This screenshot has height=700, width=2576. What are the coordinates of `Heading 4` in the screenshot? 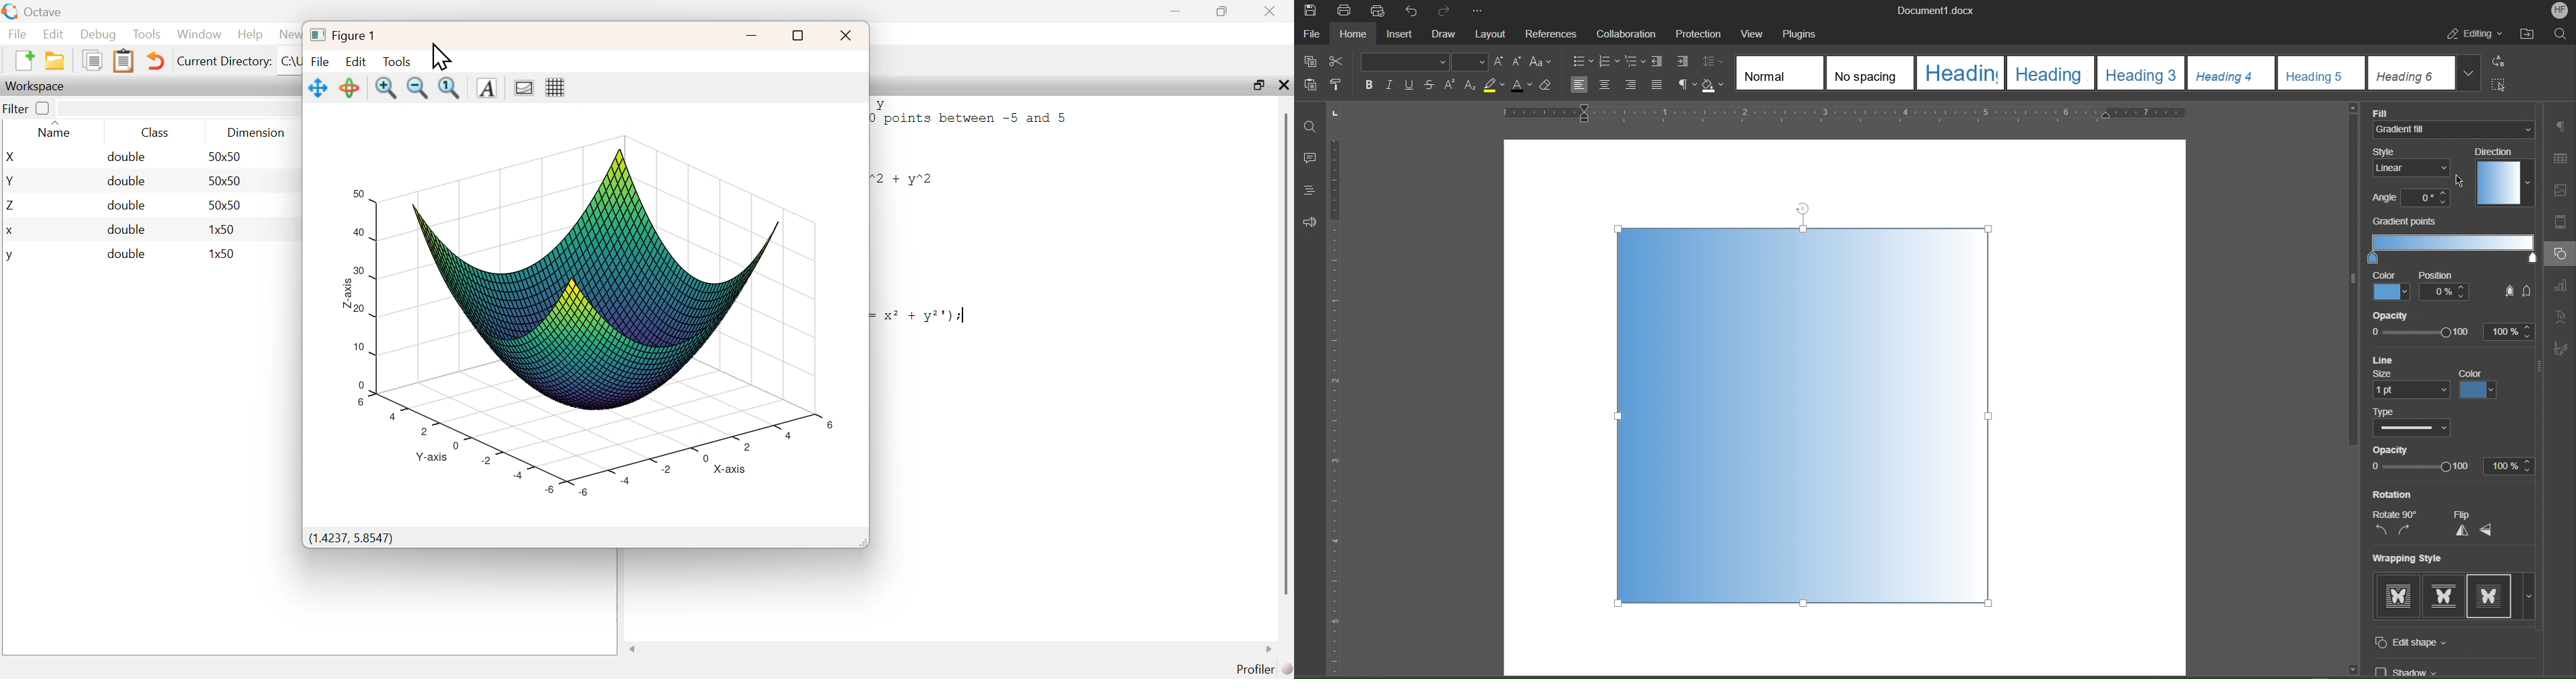 It's located at (2230, 73).